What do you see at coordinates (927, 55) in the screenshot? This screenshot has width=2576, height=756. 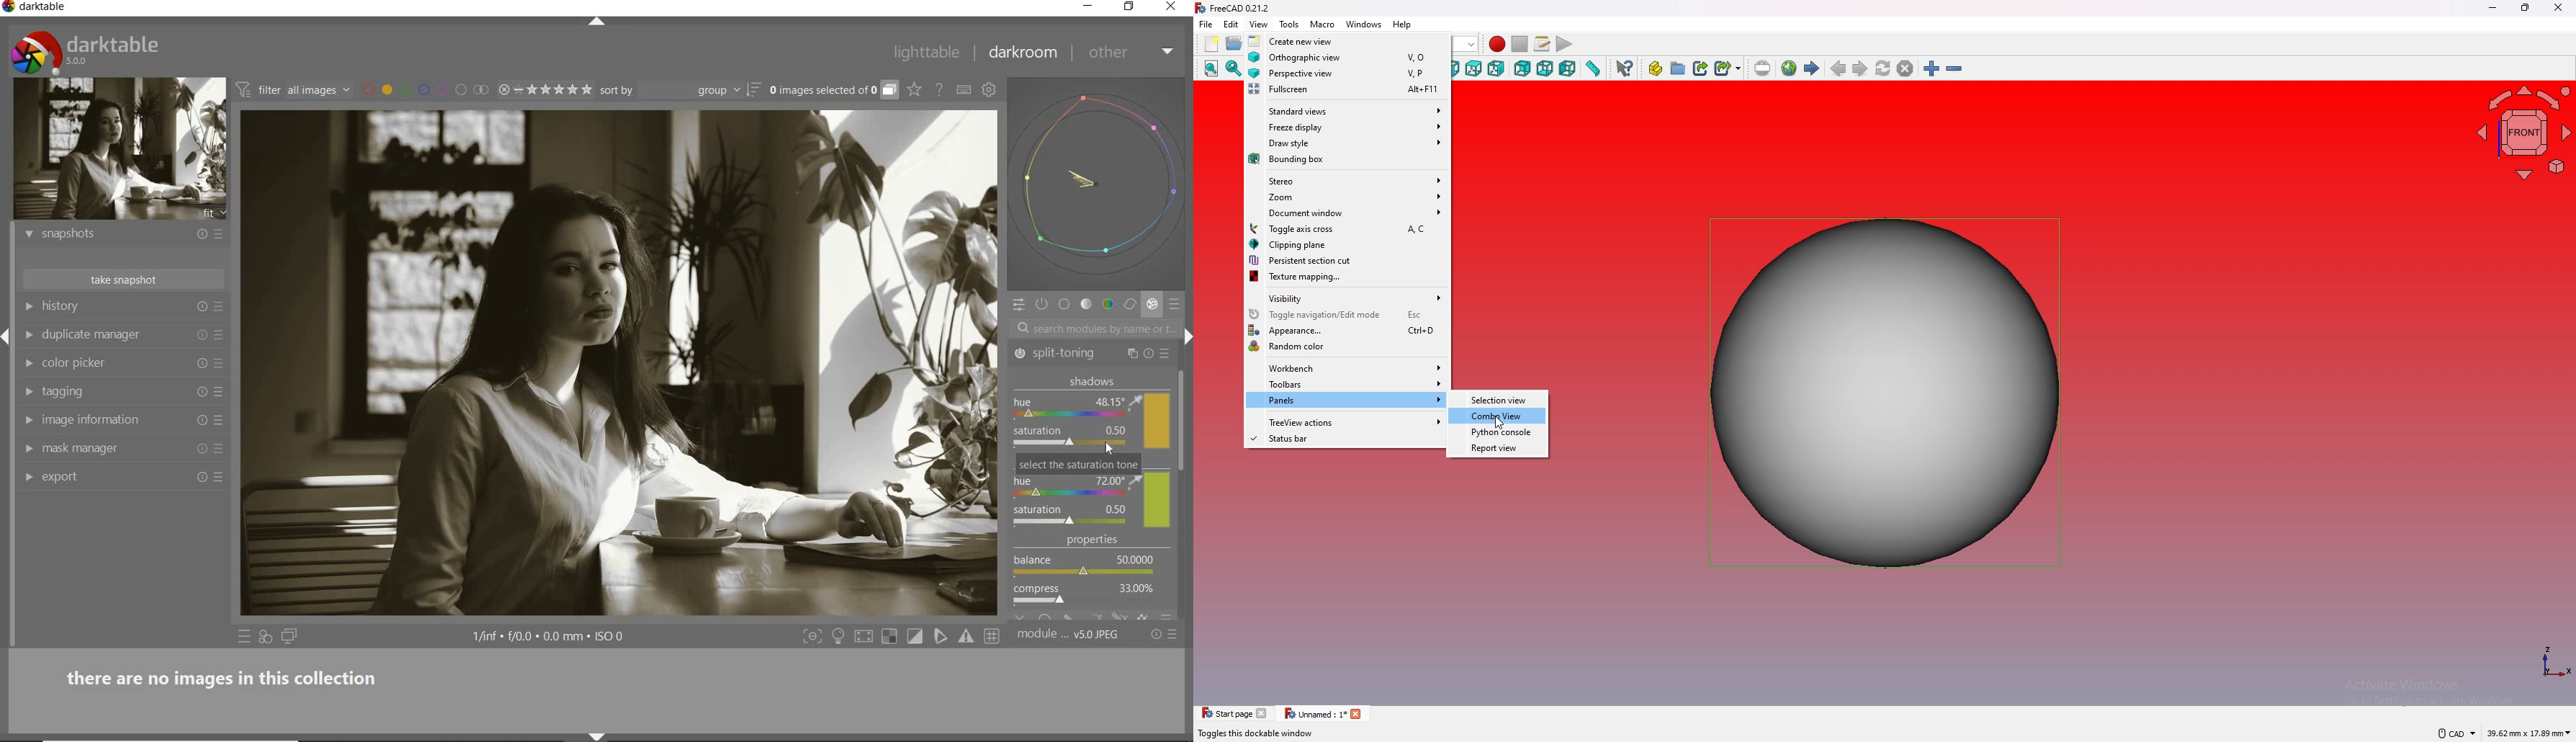 I see `lighttable` at bounding box center [927, 55].